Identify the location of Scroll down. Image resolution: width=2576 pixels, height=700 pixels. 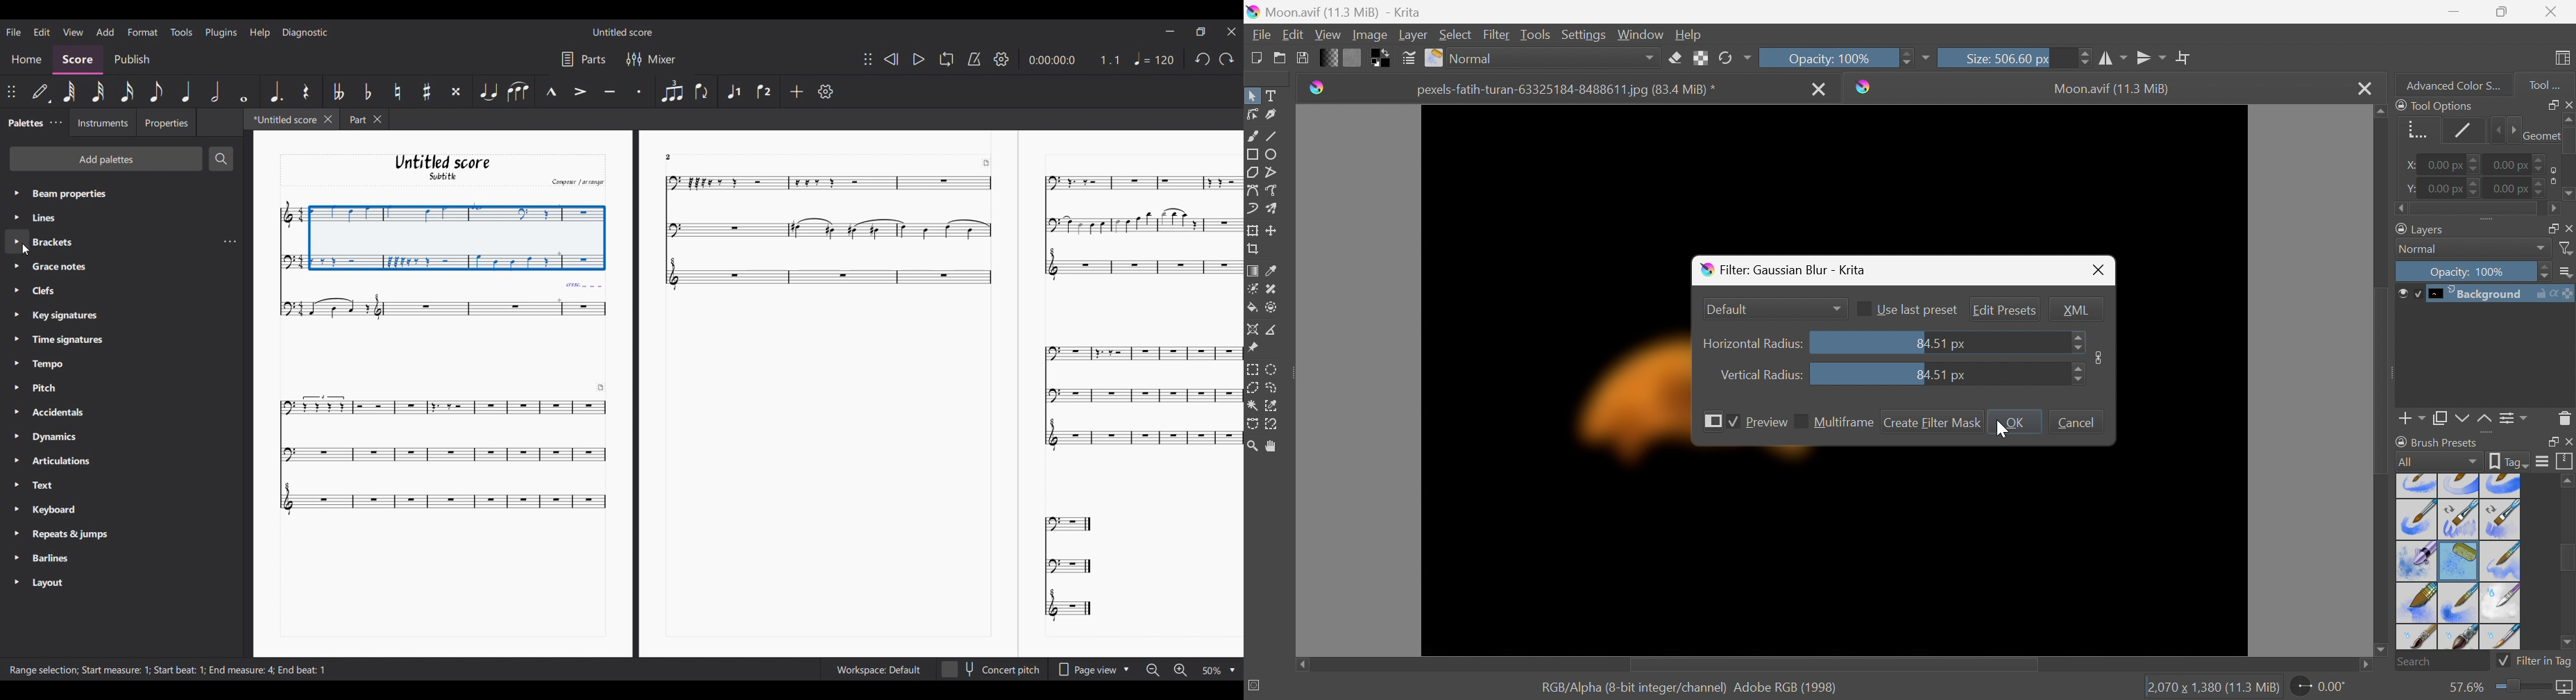
(2568, 196).